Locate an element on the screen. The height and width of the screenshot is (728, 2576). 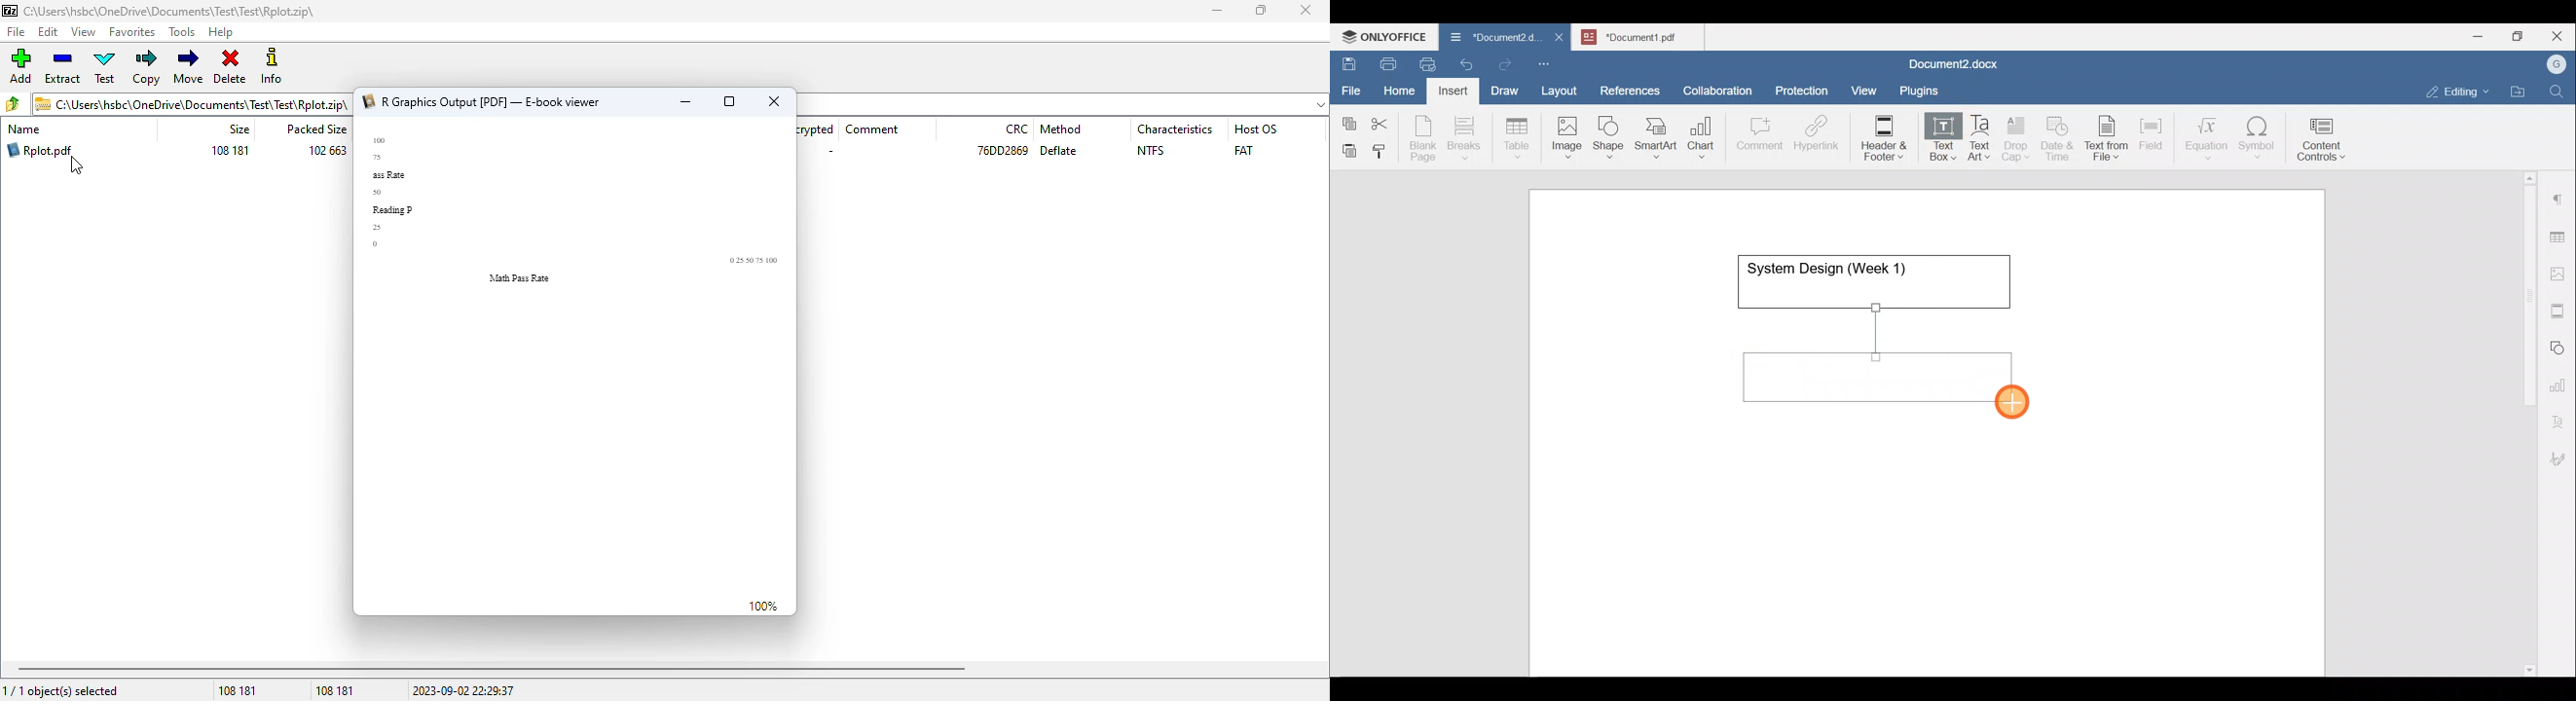
Plugins is located at coordinates (1923, 89).